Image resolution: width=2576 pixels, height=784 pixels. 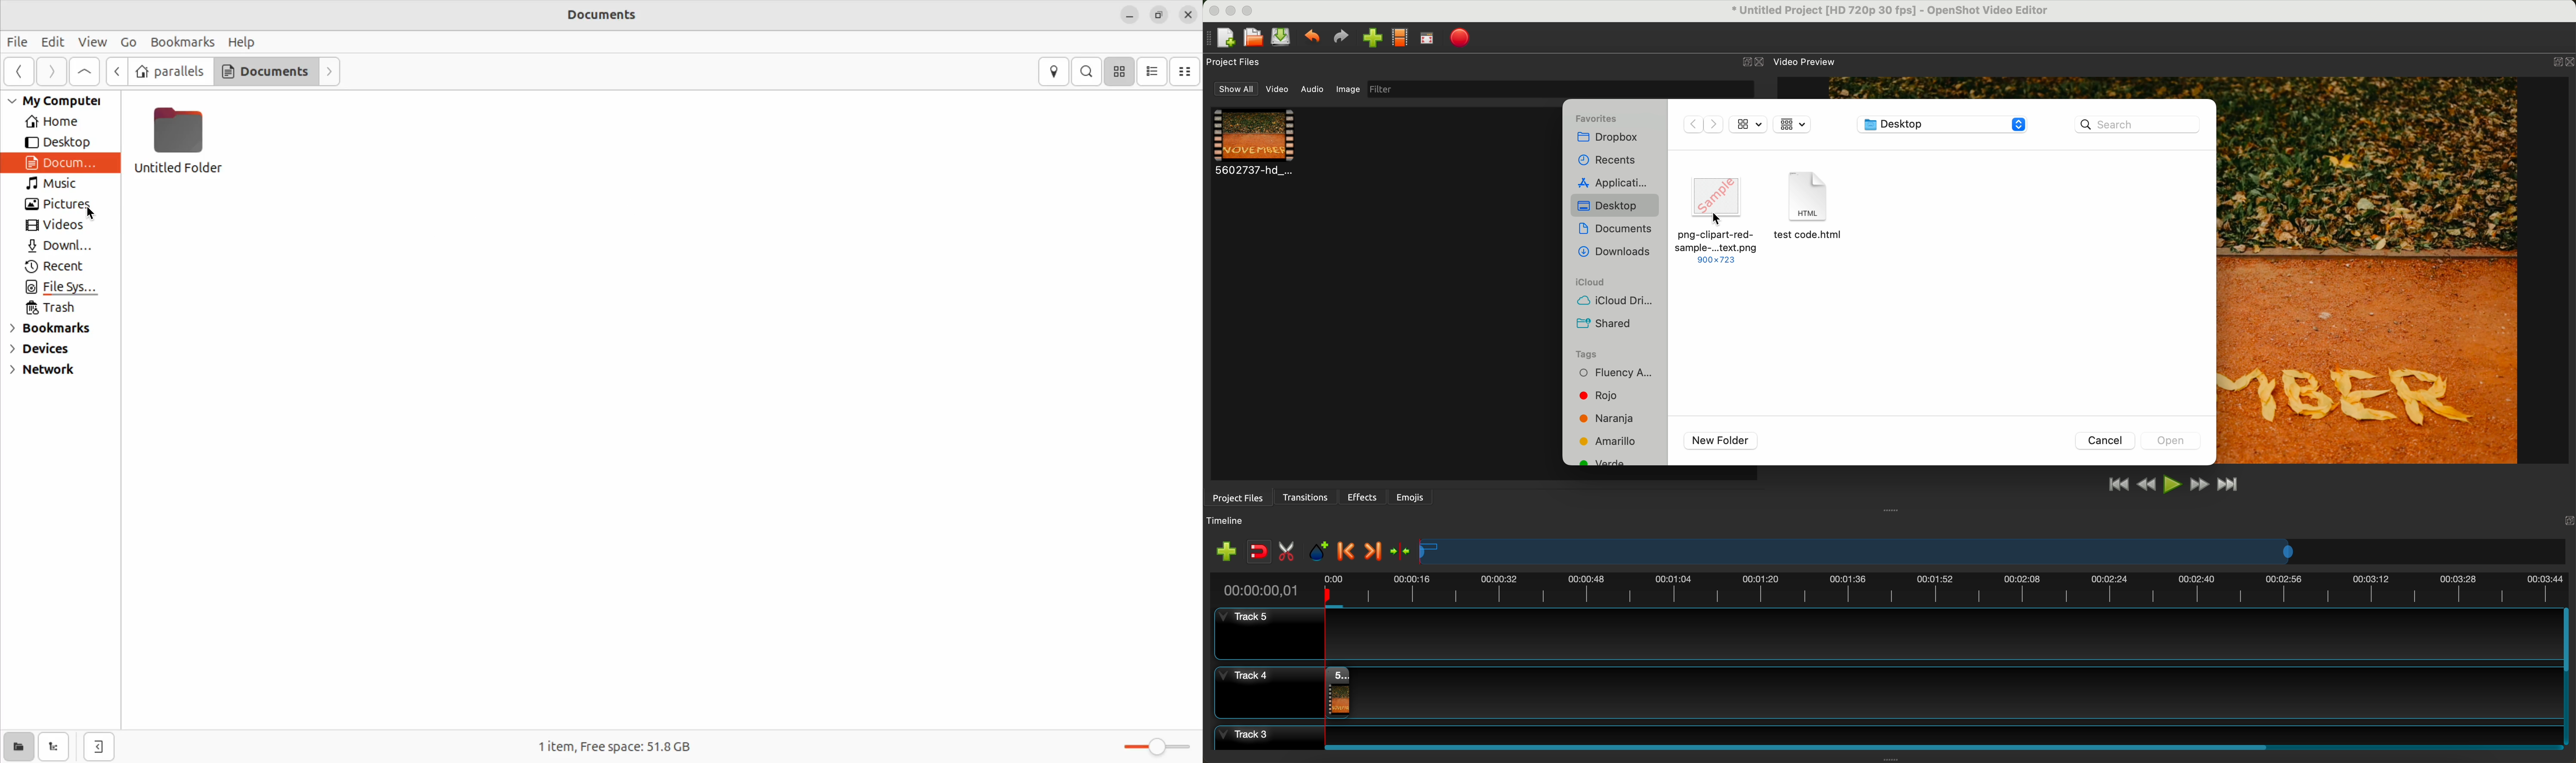 What do you see at coordinates (1609, 160) in the screenshot?
I see `recents` at bounding box center [1609, 160].